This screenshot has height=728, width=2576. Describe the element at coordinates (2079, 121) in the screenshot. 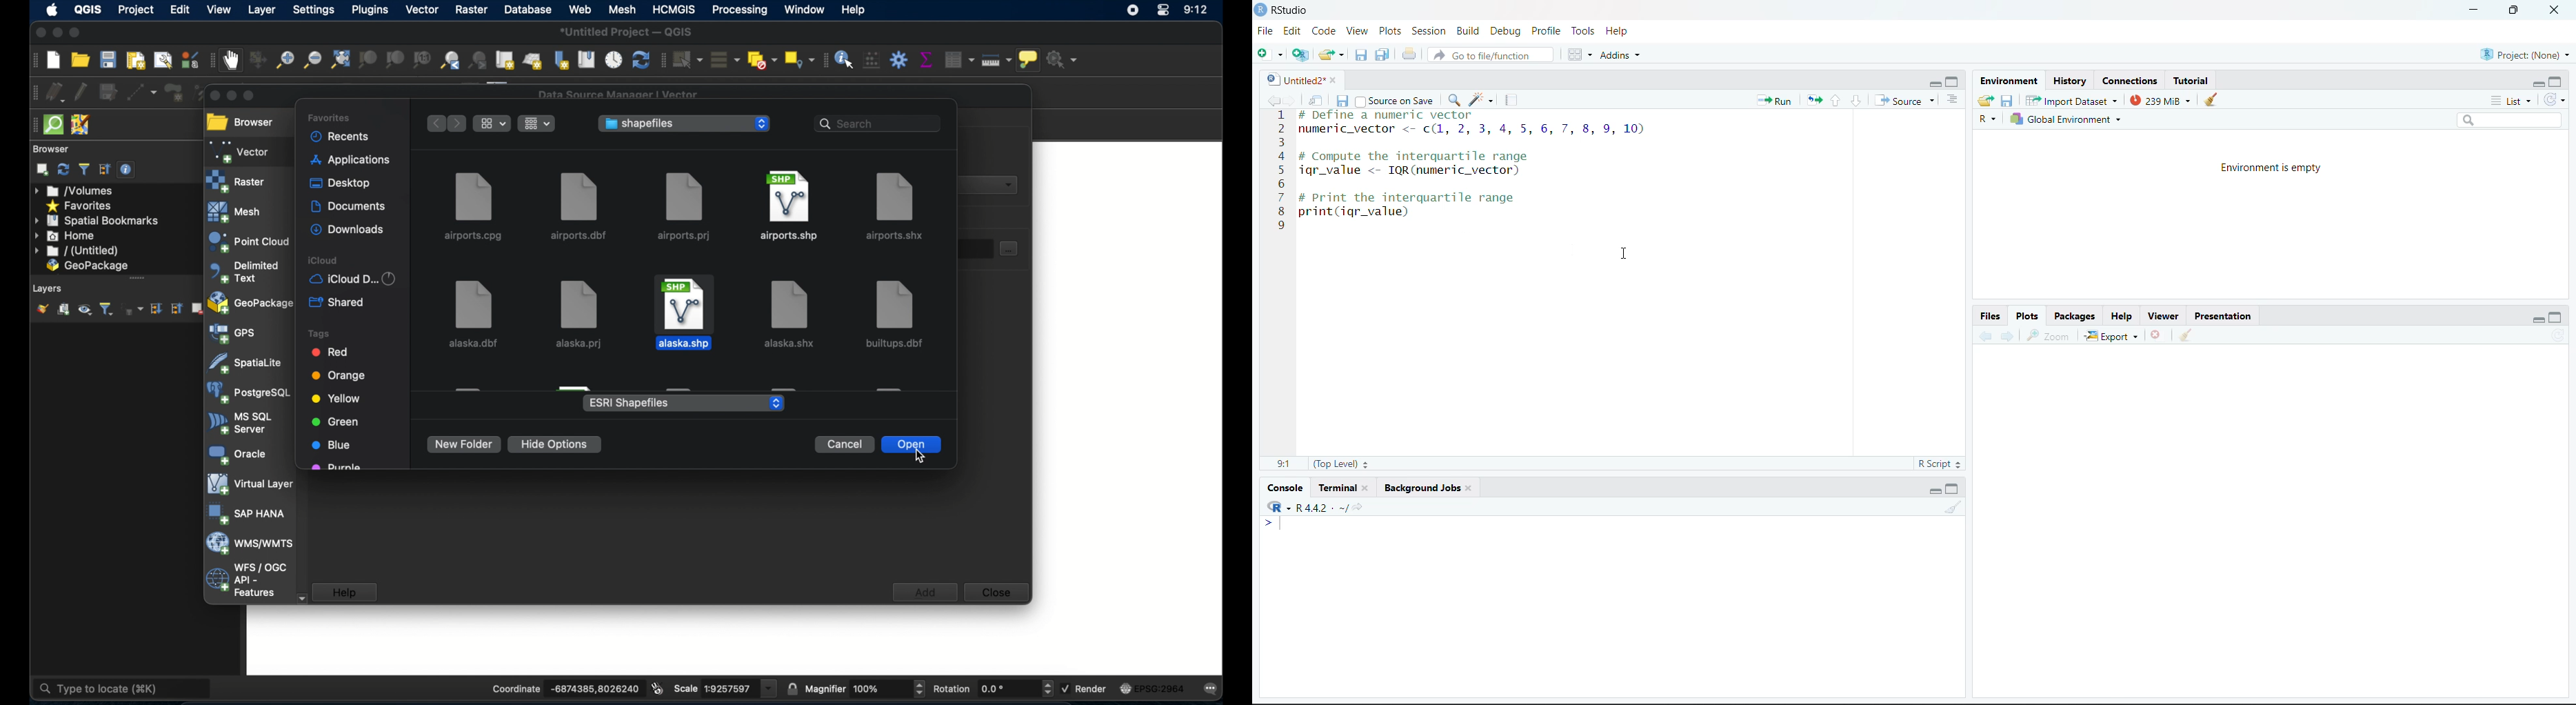

I see `Global Environment` at that location.